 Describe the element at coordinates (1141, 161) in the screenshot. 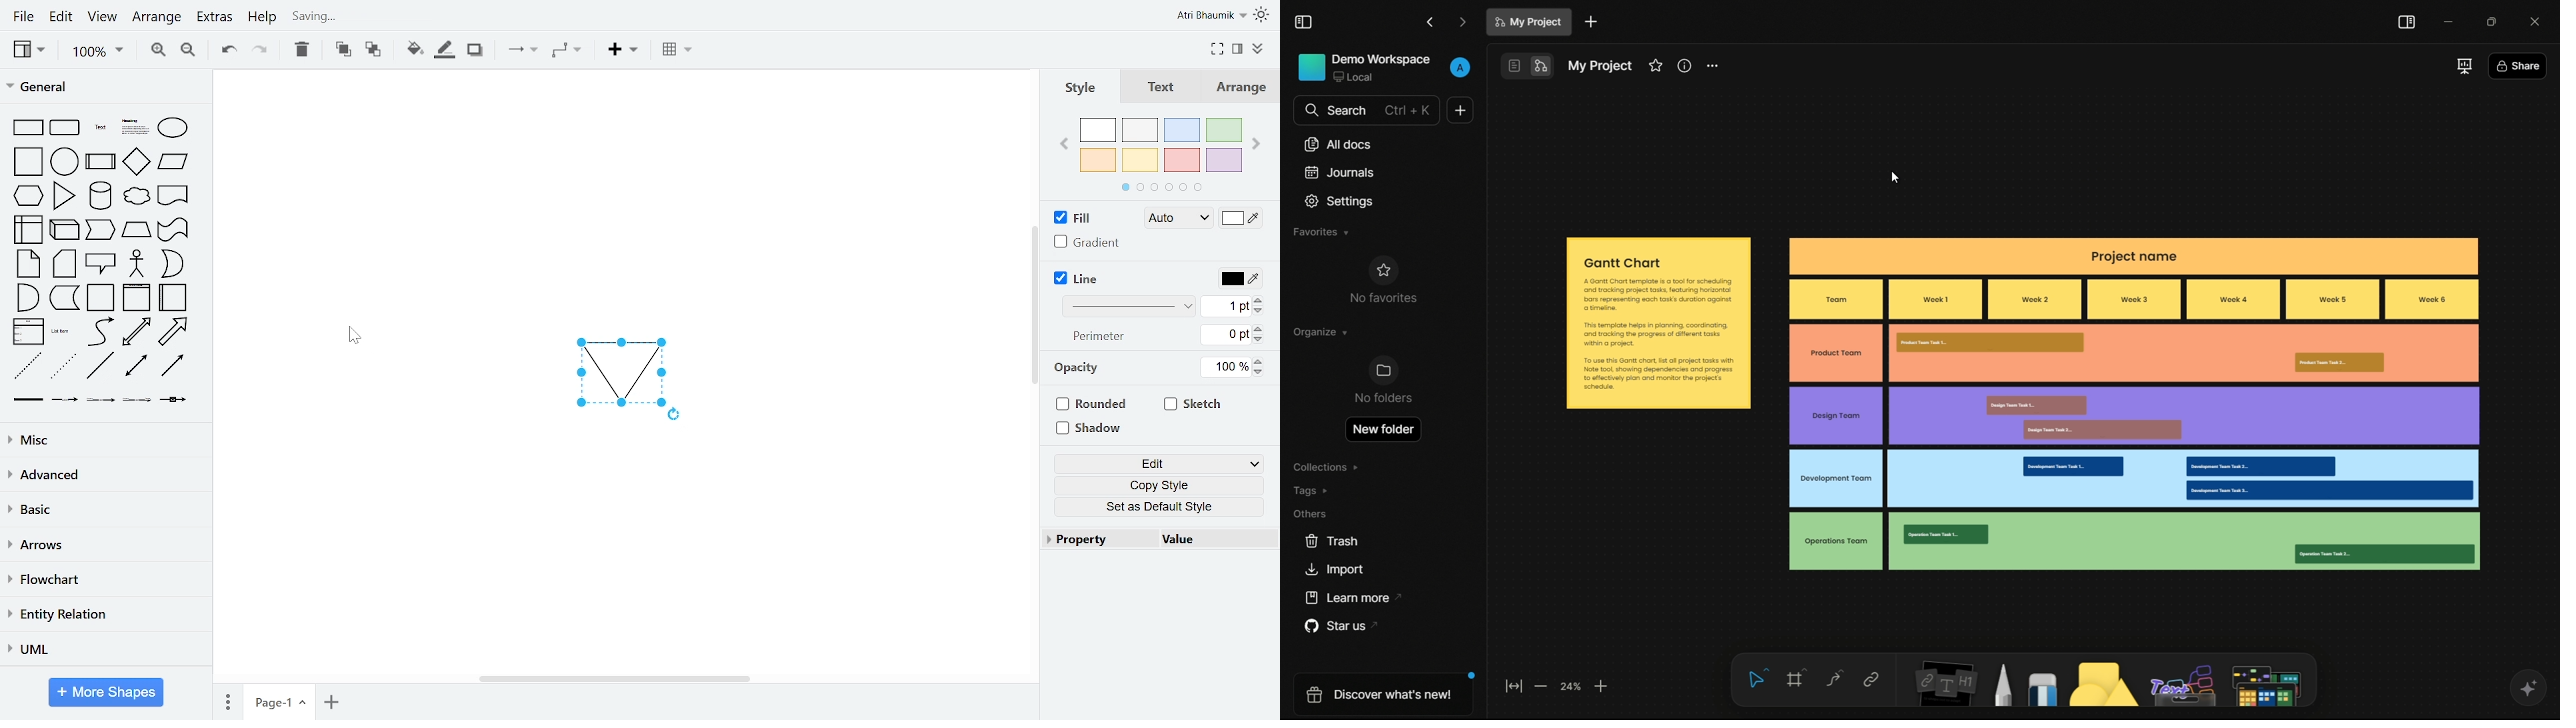

I see `yellow` at that location.